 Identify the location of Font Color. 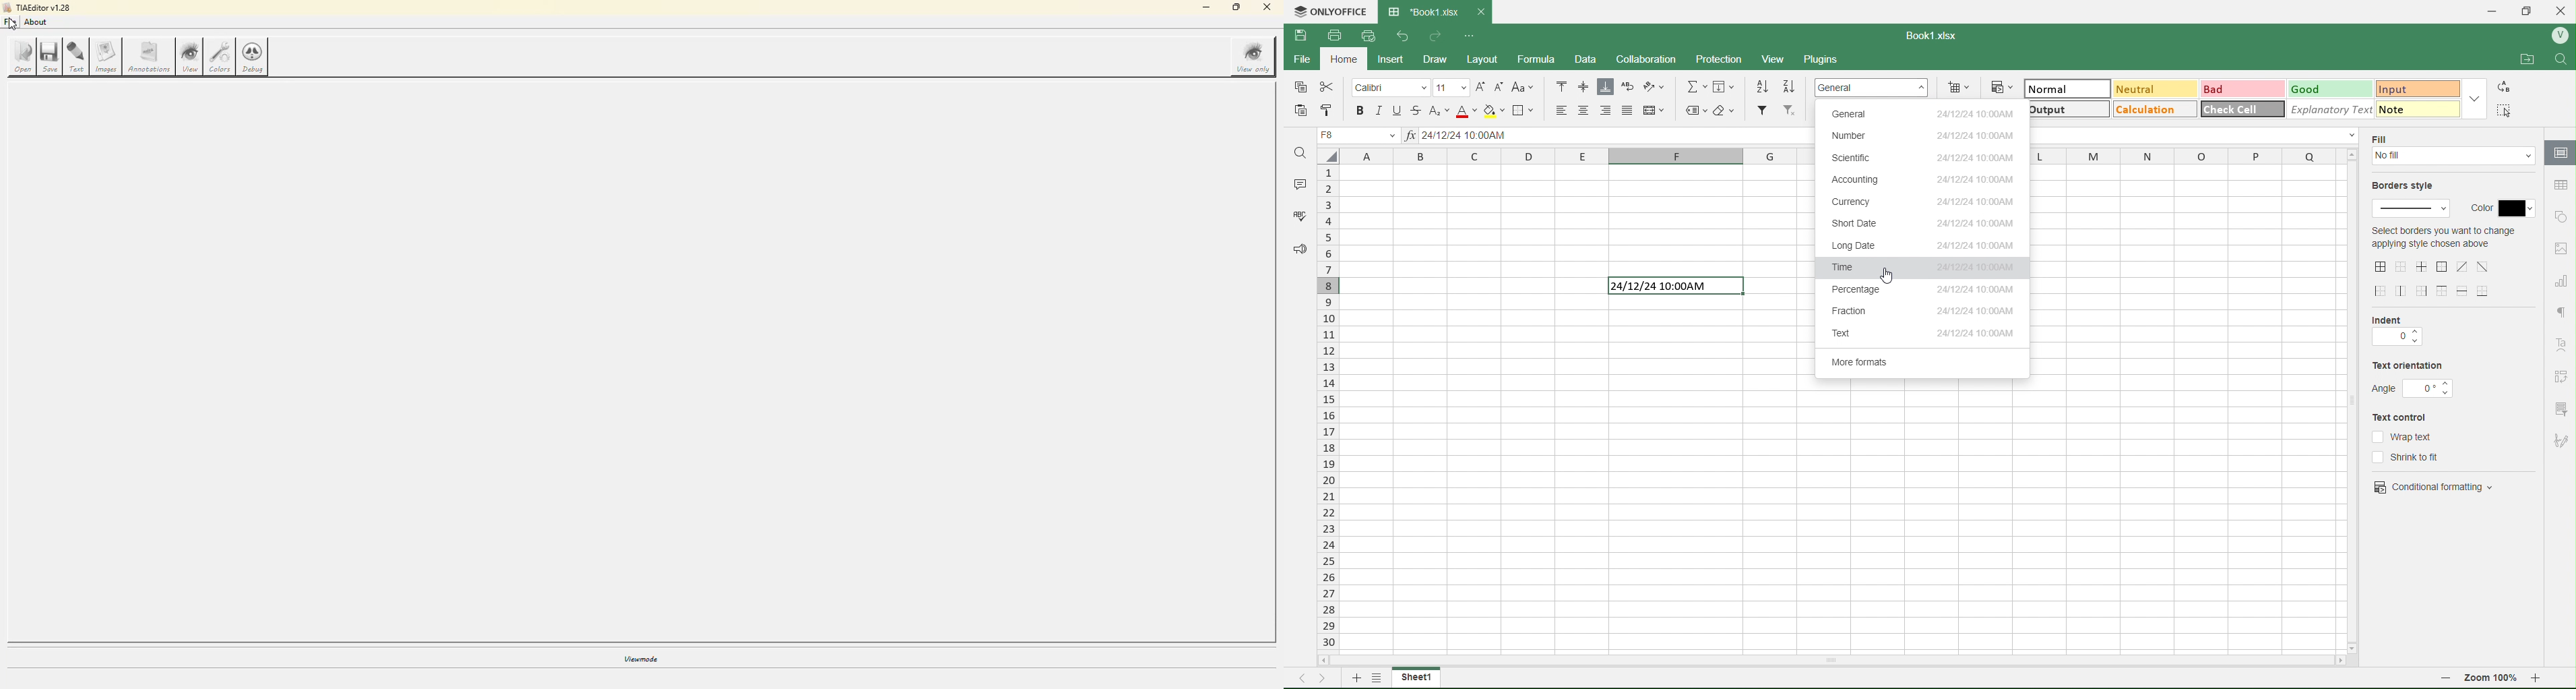
(1463, 111).